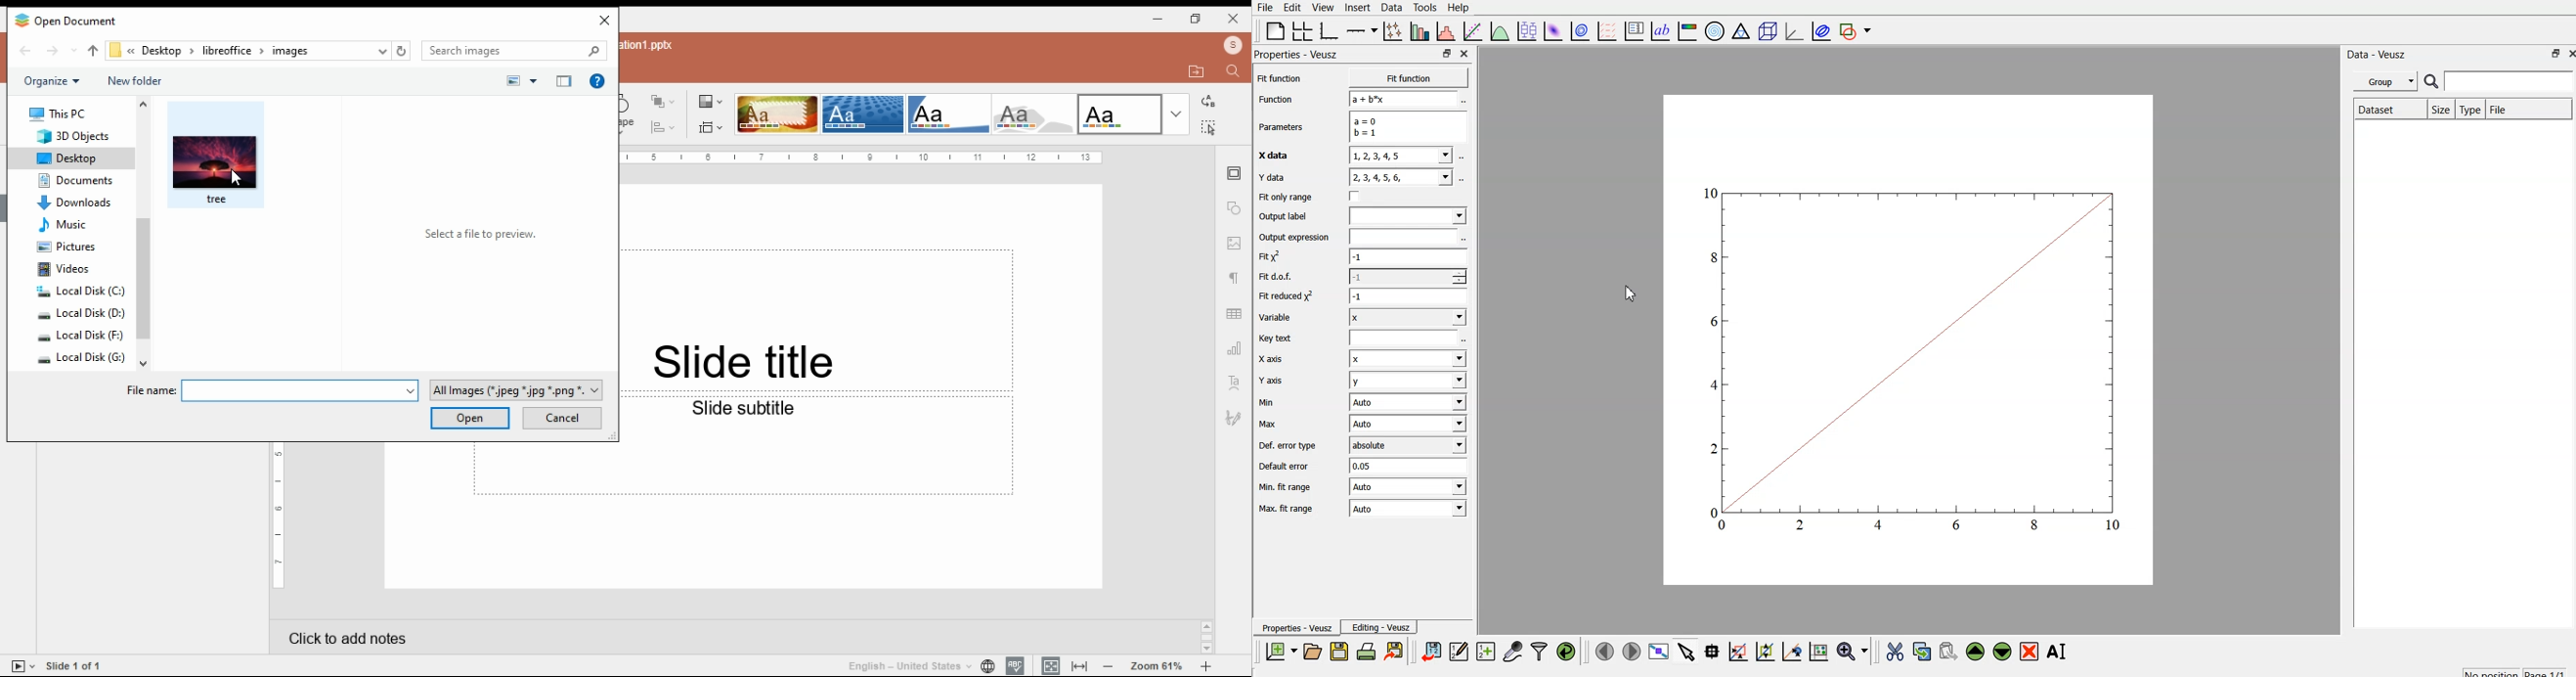 The image size is (2576, 700). What do you see at coordinates (78, 180) in the screenshot?
I see `documents` at bounding box center [78, 180].